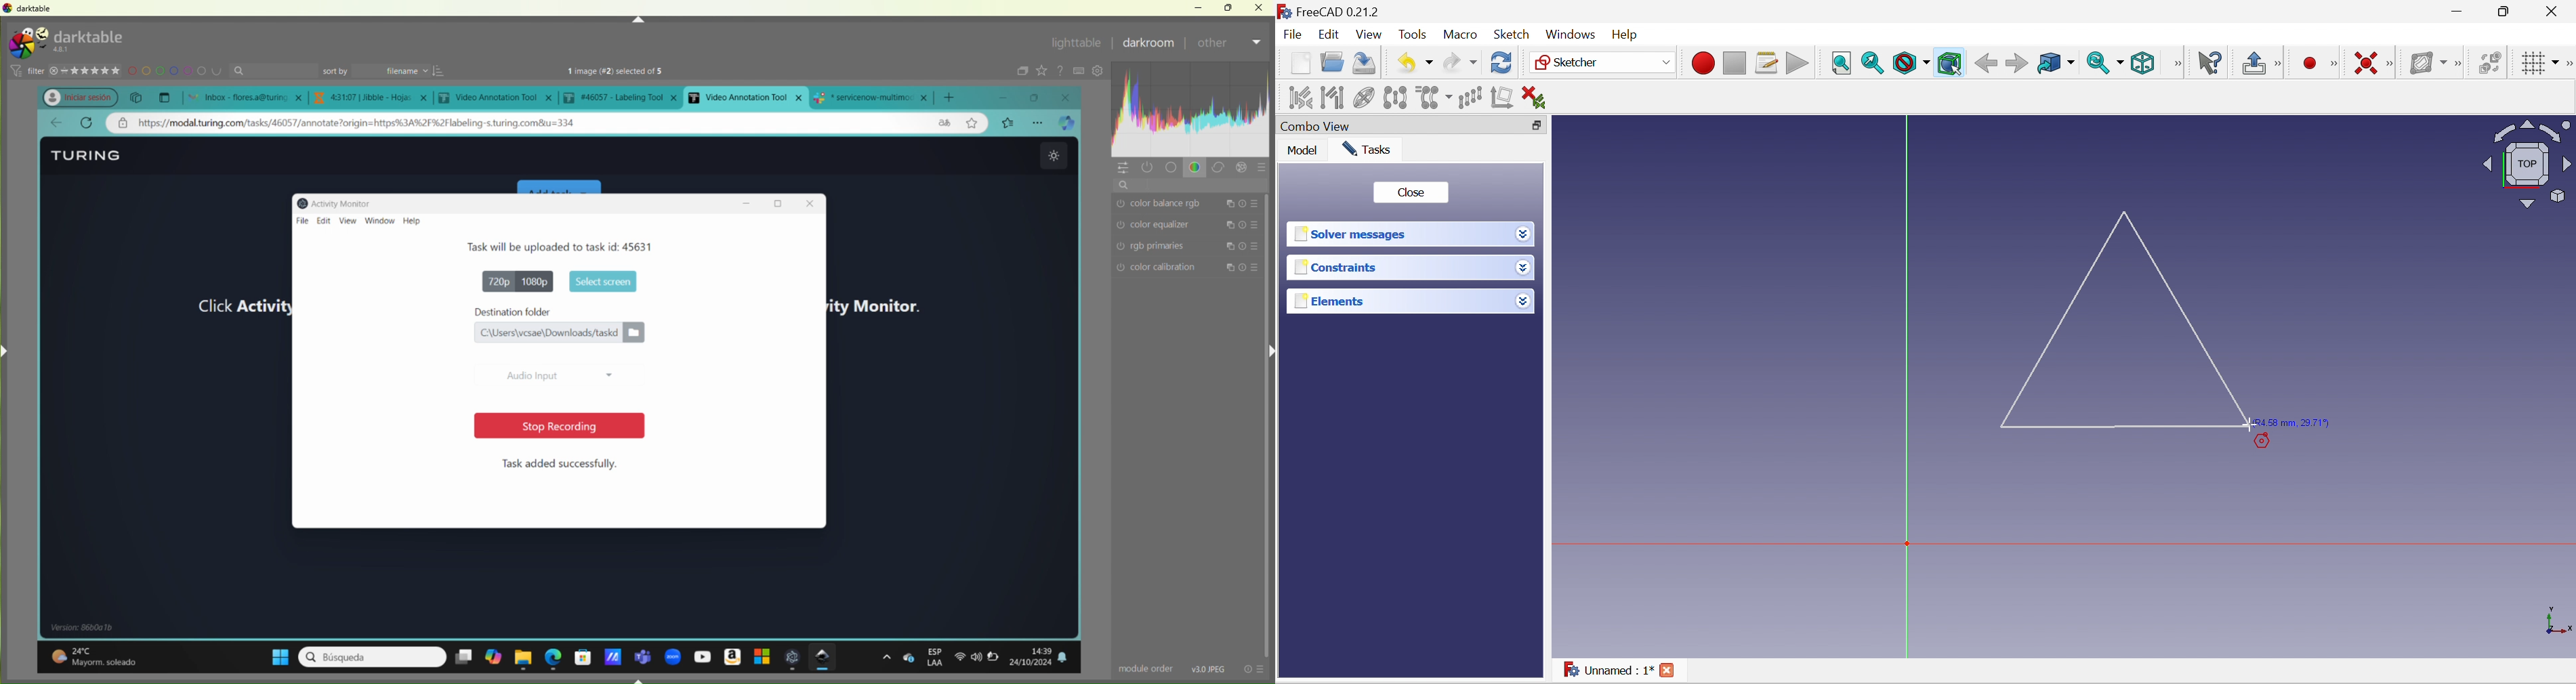  I want to click on Macro recording, so click(1702, 62).